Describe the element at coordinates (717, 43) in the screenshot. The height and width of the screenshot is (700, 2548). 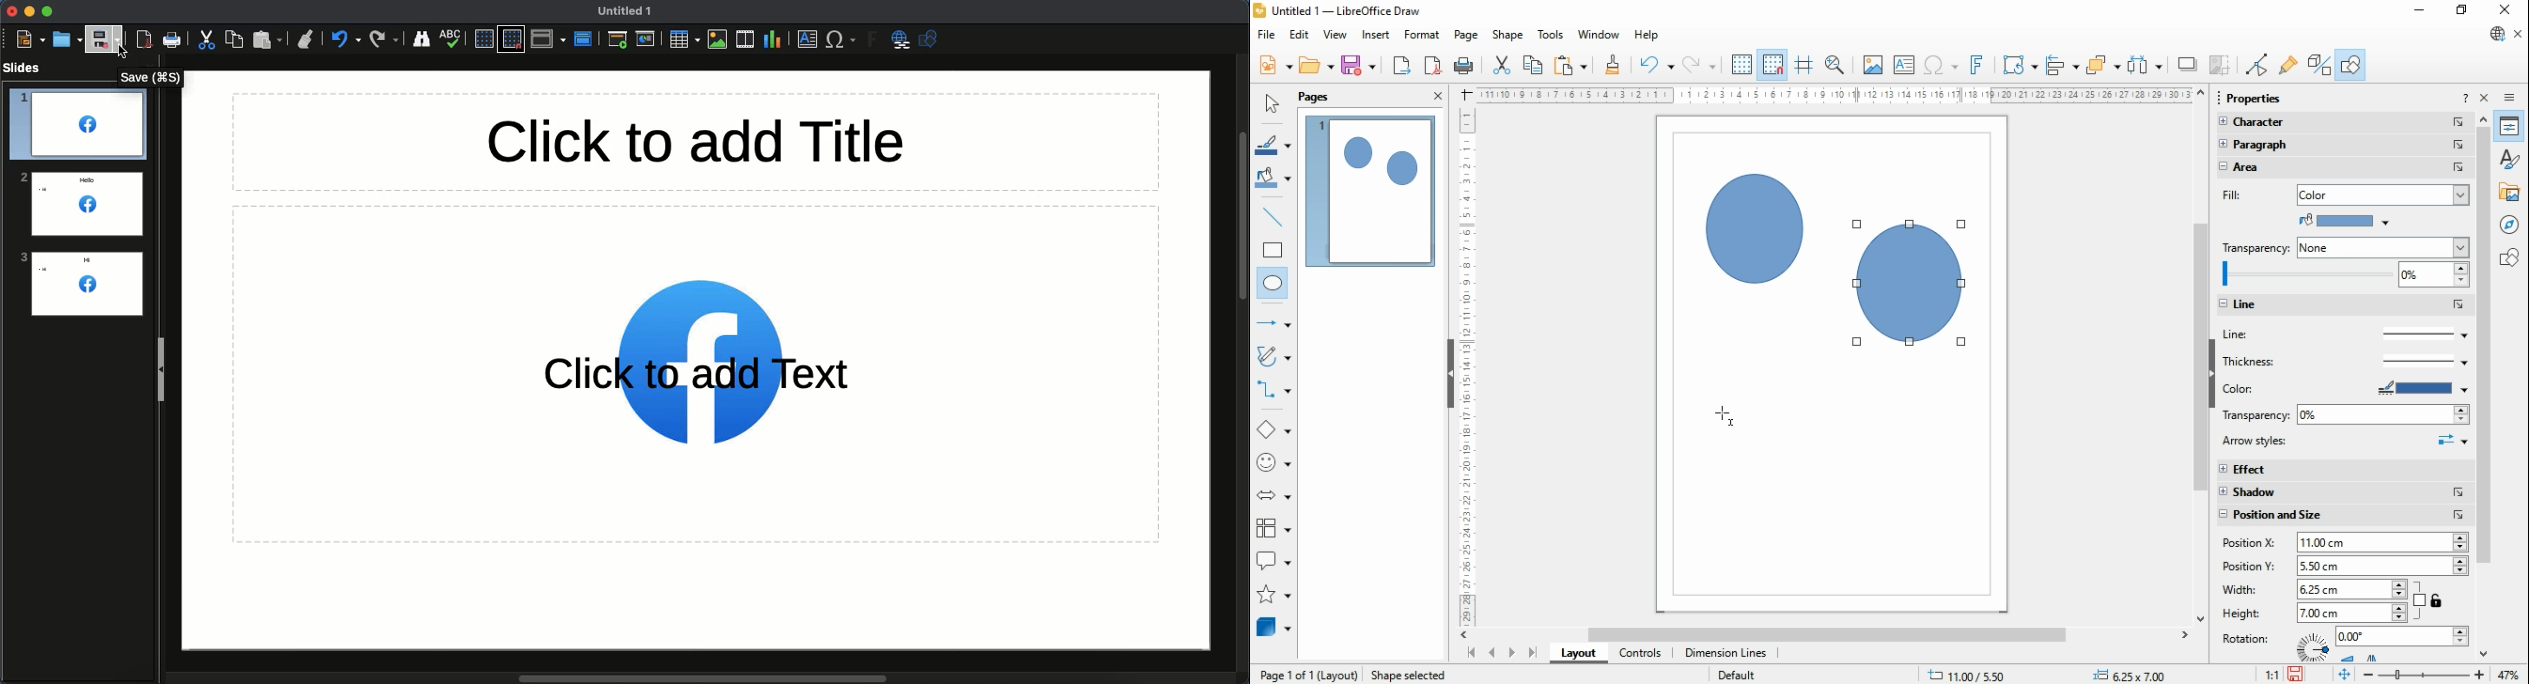
I see `Images` at that location.